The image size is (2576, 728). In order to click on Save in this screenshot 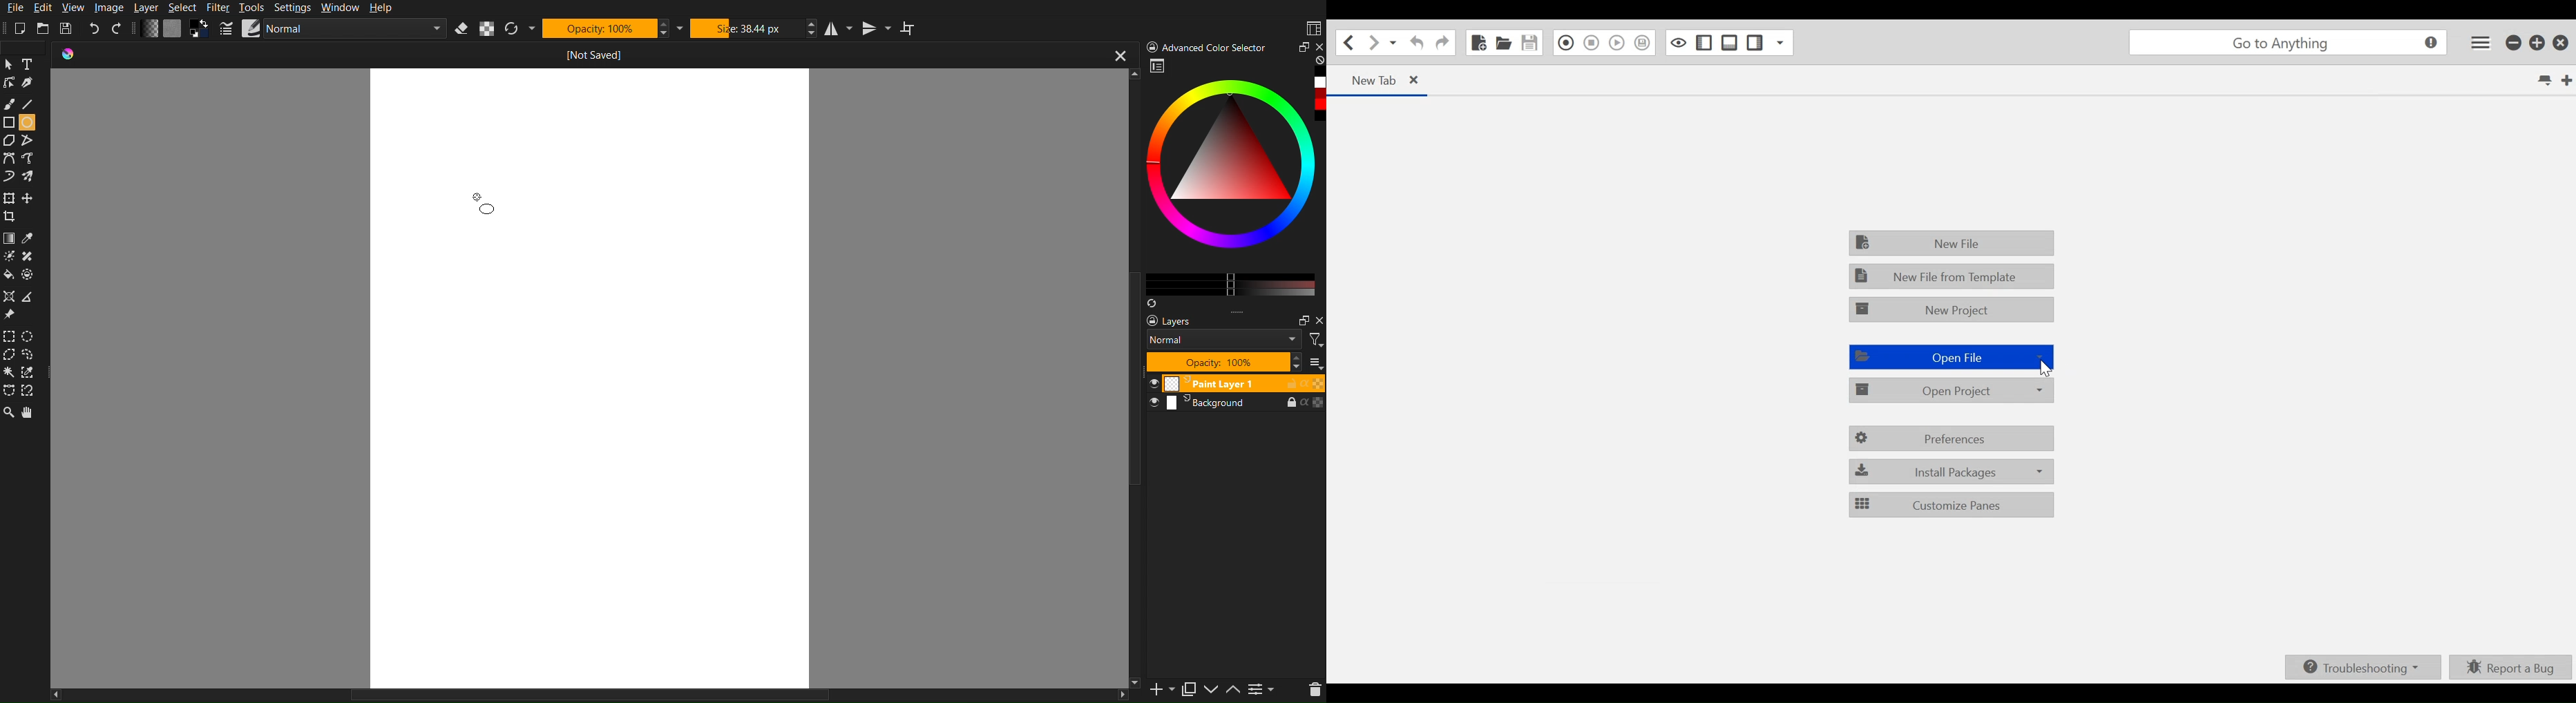, I will do `click(1528, 42)`.